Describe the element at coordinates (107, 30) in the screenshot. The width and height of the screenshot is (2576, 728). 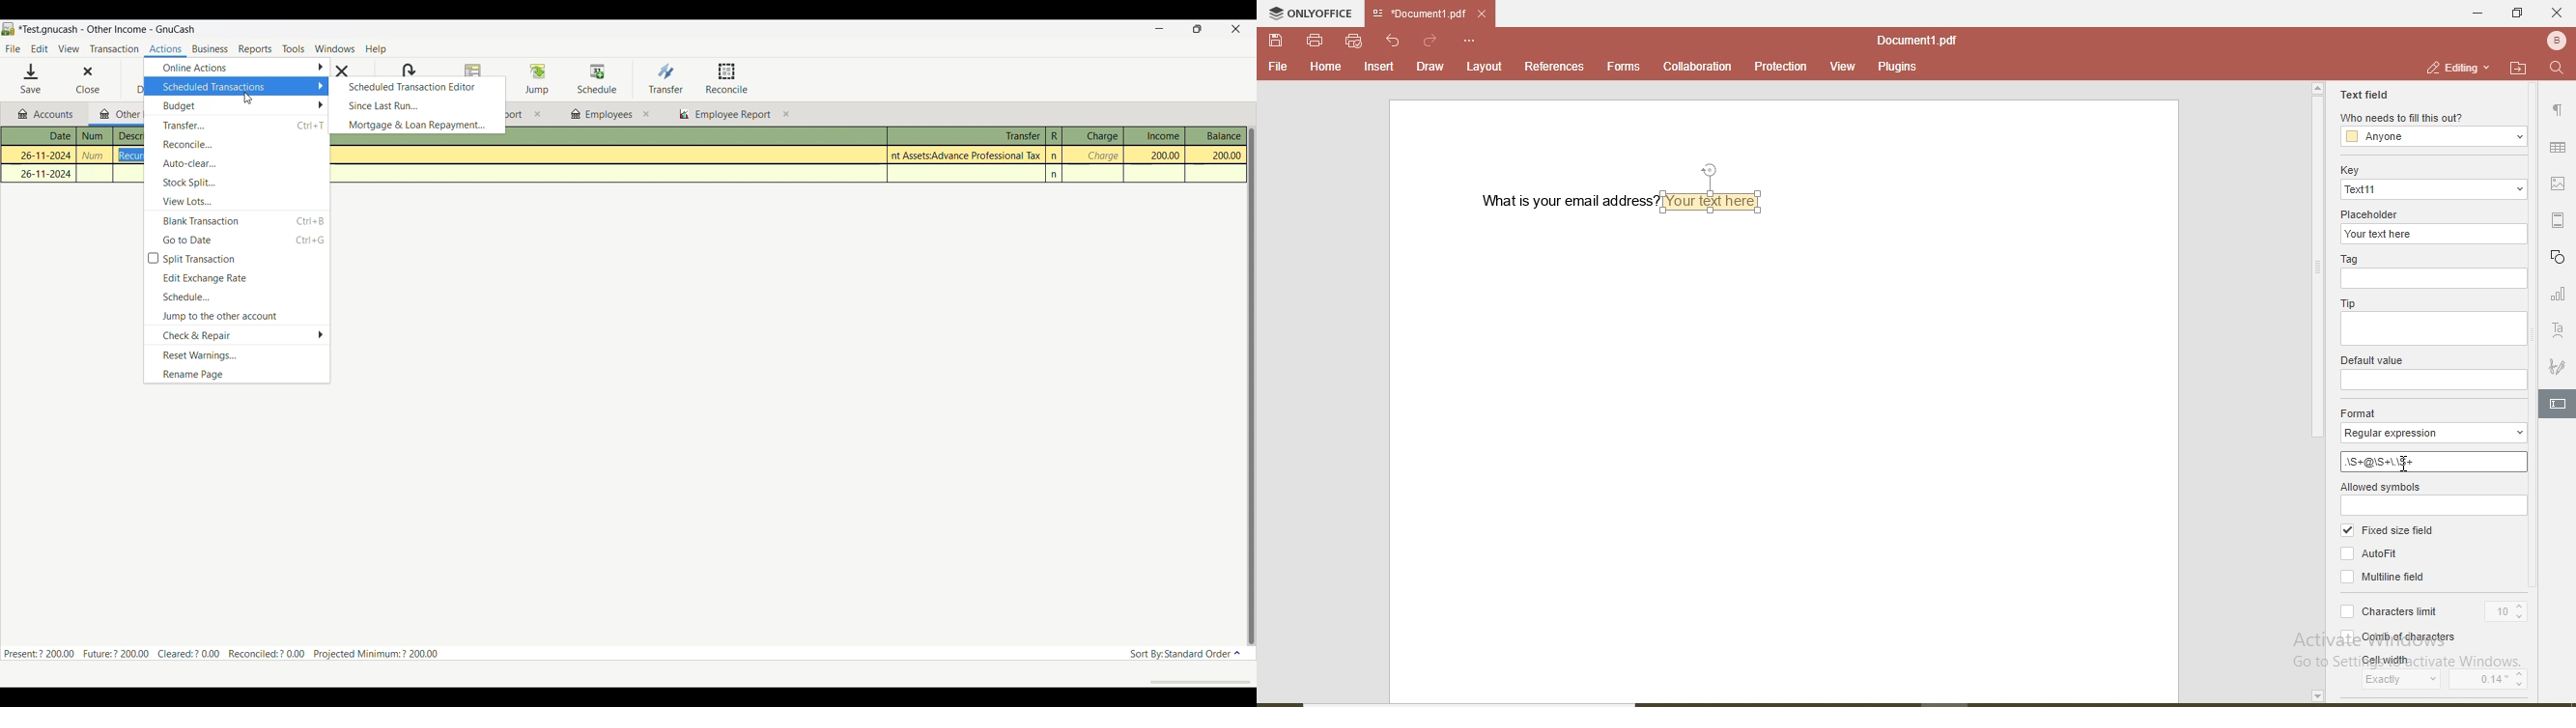
I see `Project and software name ` at that location.